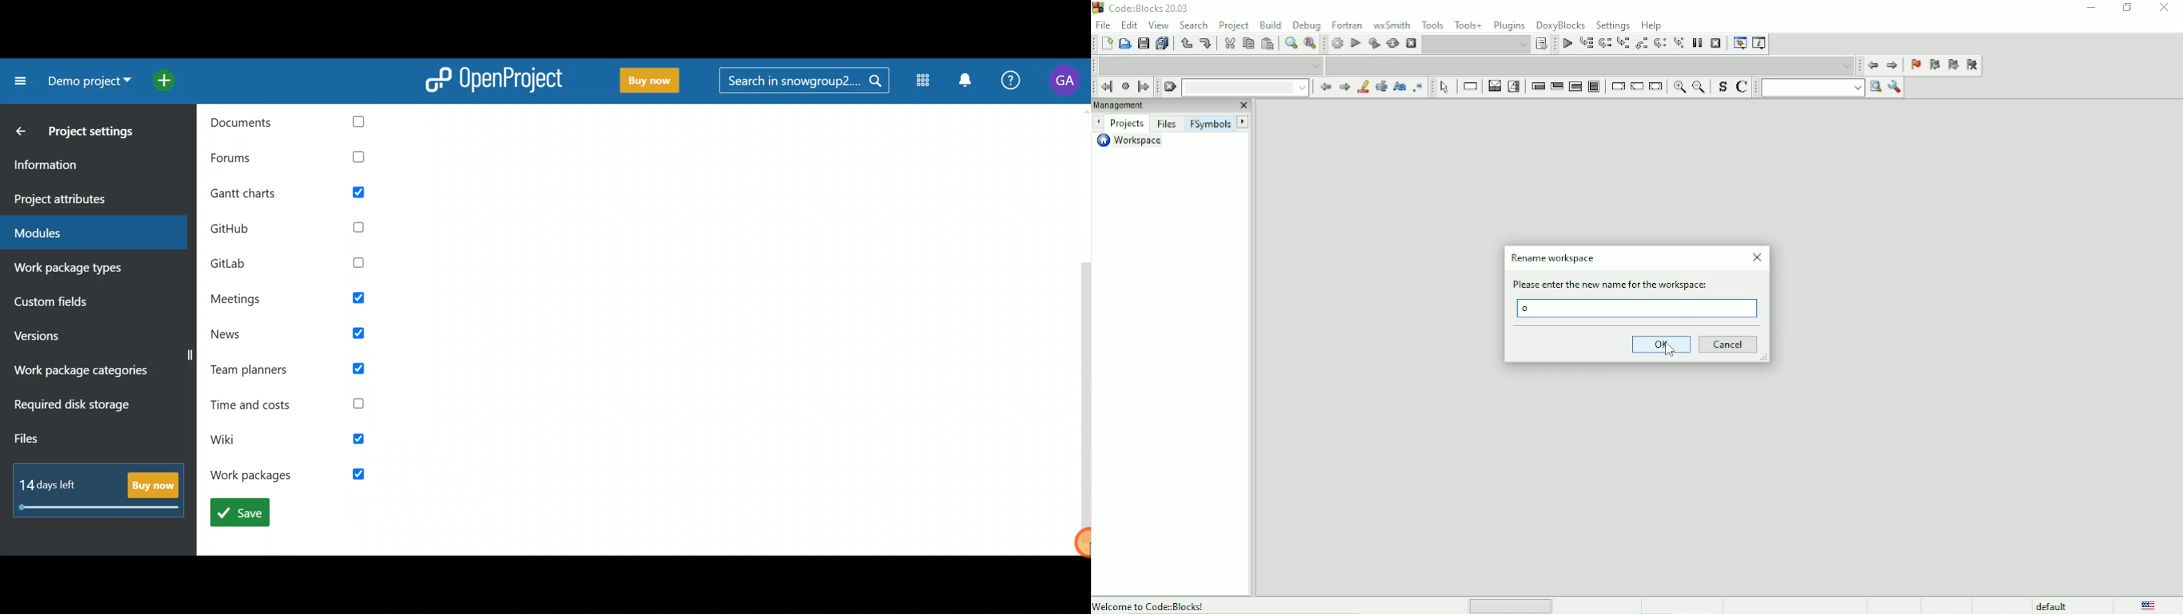 This screenshot has width=2184, height=616. What do you see at coordinates (1758, 258) in the screenshot?
I see `Close` at bounding box center [1758, 258].